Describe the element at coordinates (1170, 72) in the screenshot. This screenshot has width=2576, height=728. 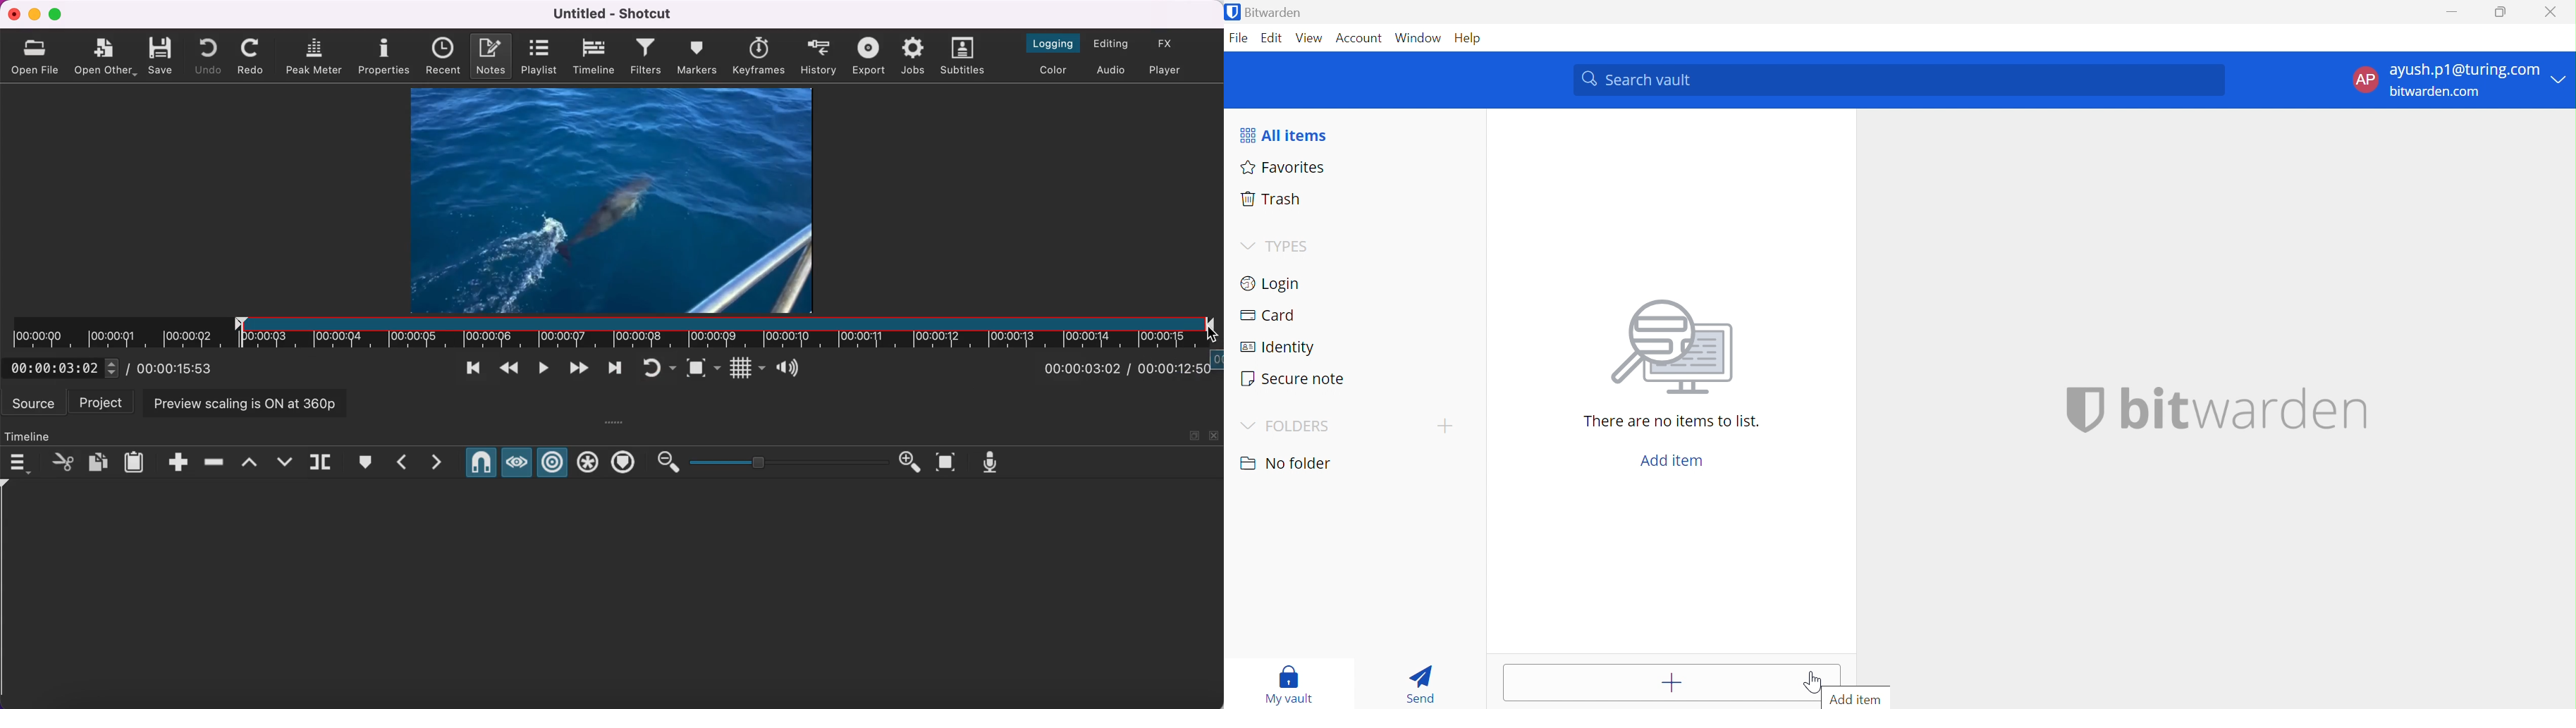
I see `switch to player only layout` at that location.